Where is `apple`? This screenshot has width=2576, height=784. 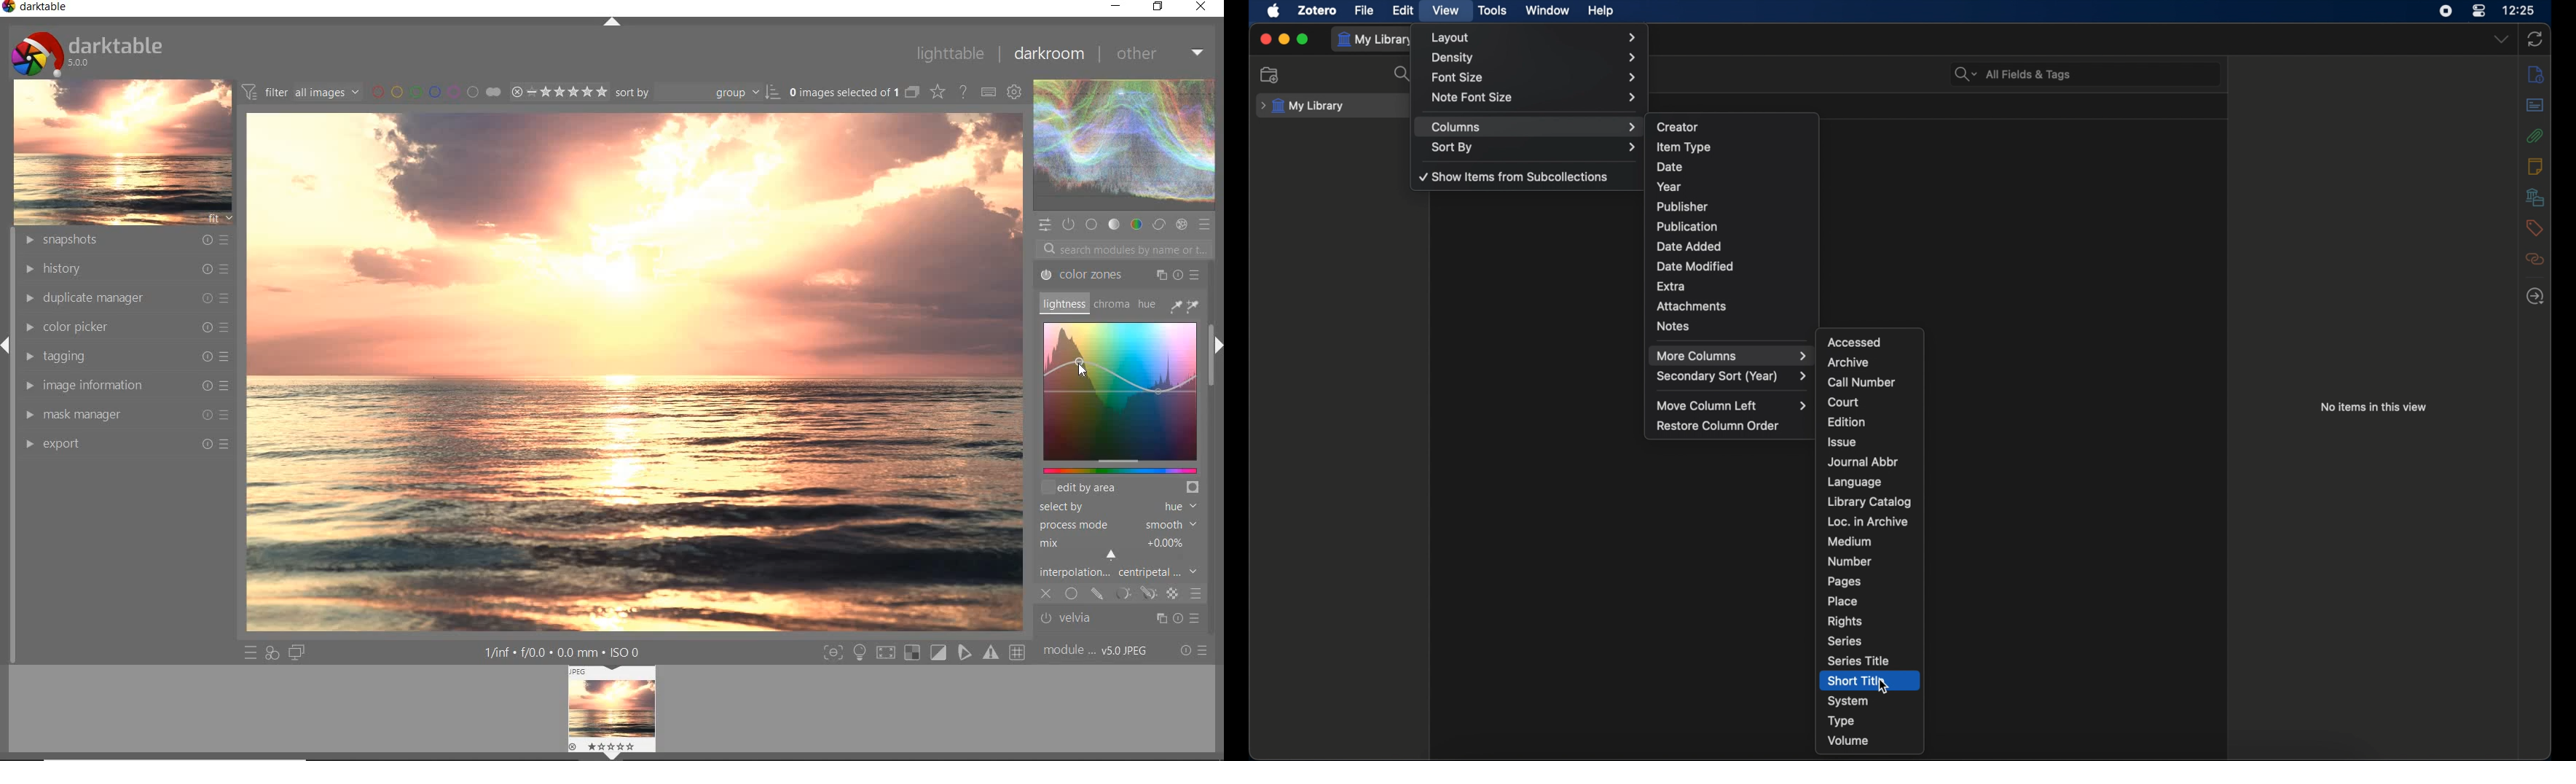
apple is located at coordinates (1273, 11).